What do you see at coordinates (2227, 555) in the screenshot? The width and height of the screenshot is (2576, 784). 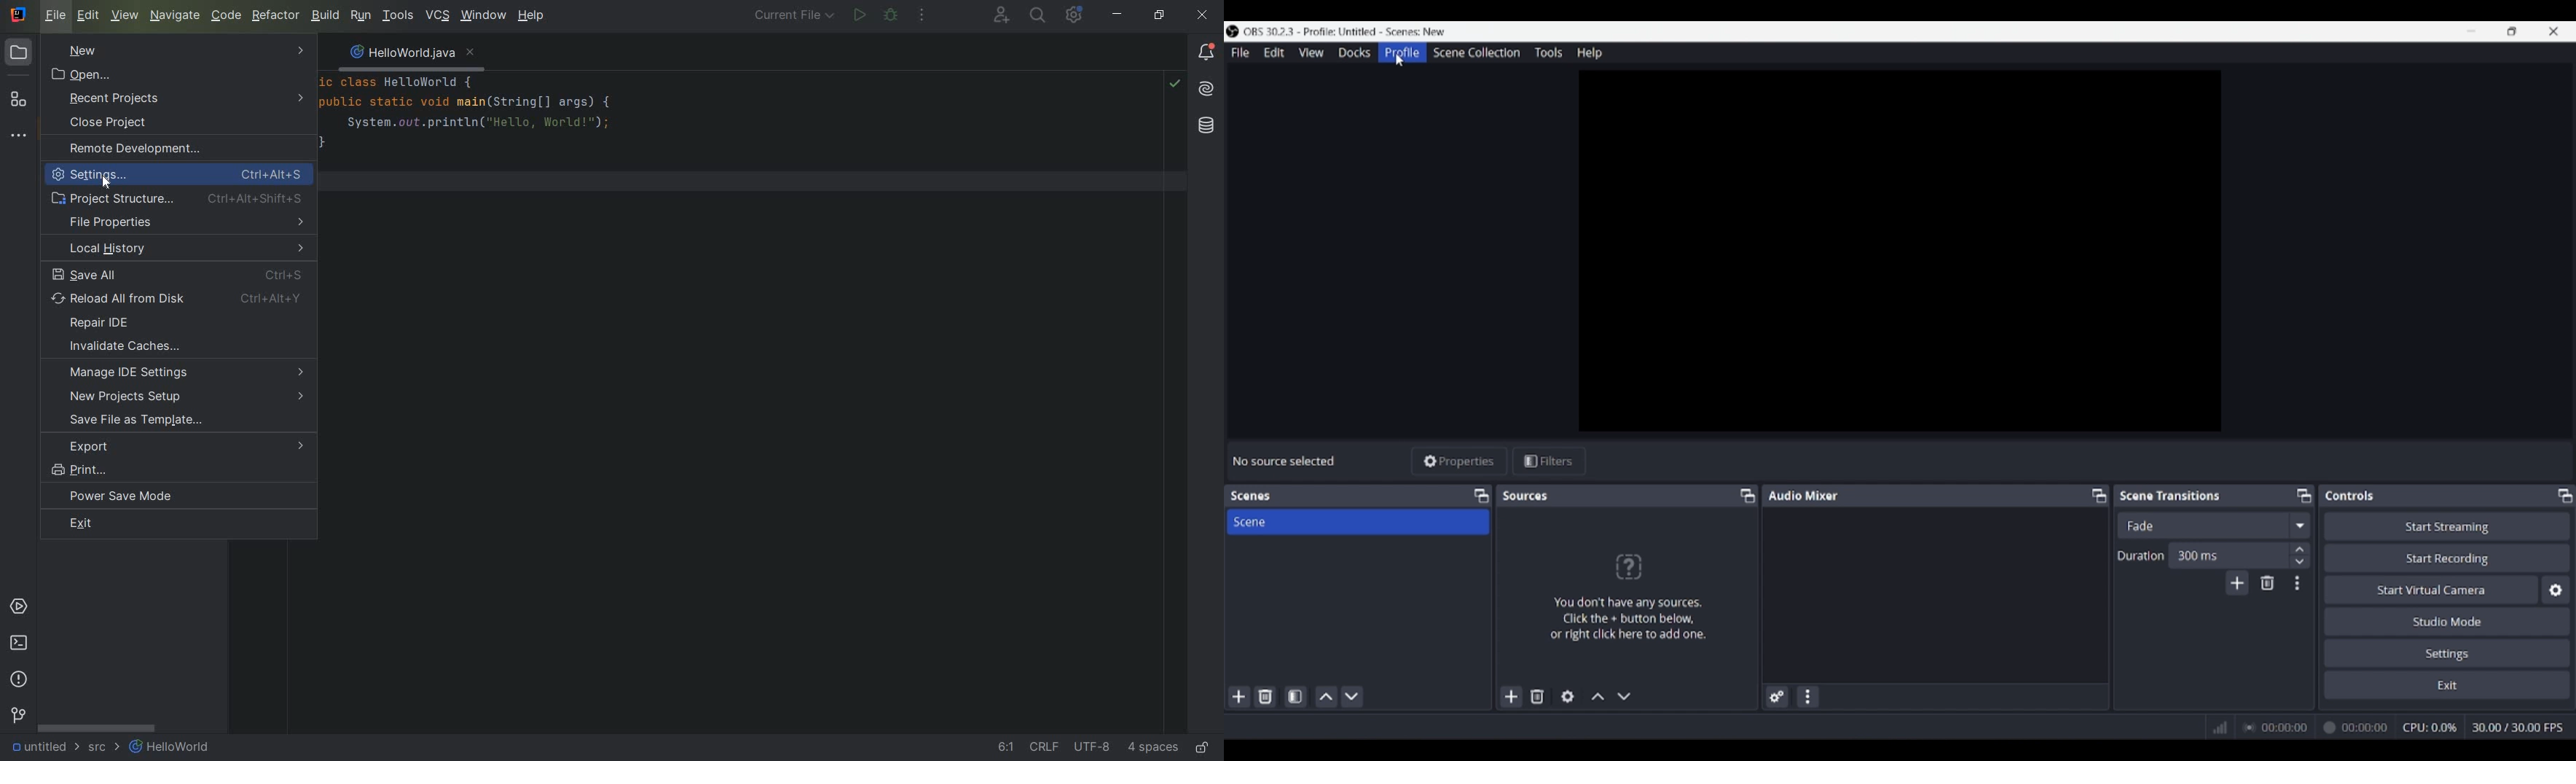 I see `Input duration` at bounding box center [2227, 555].